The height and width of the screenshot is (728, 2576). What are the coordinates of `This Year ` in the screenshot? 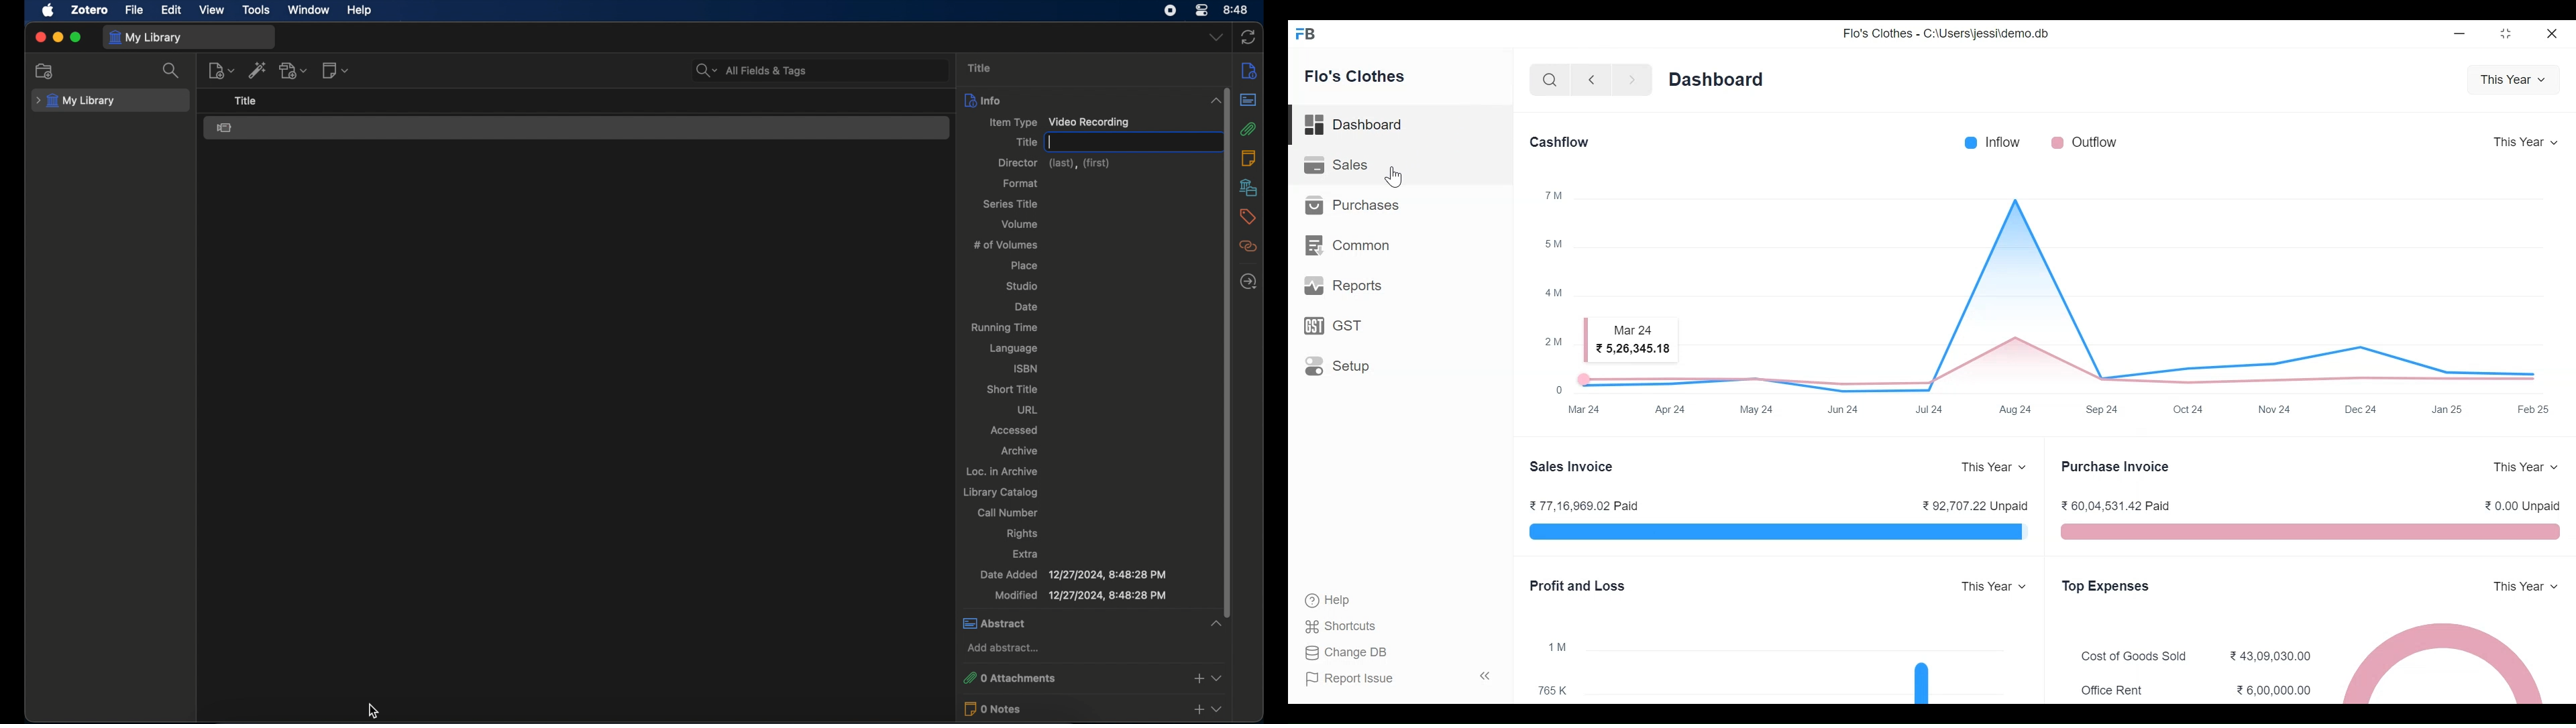 It's located at (2528, 588).